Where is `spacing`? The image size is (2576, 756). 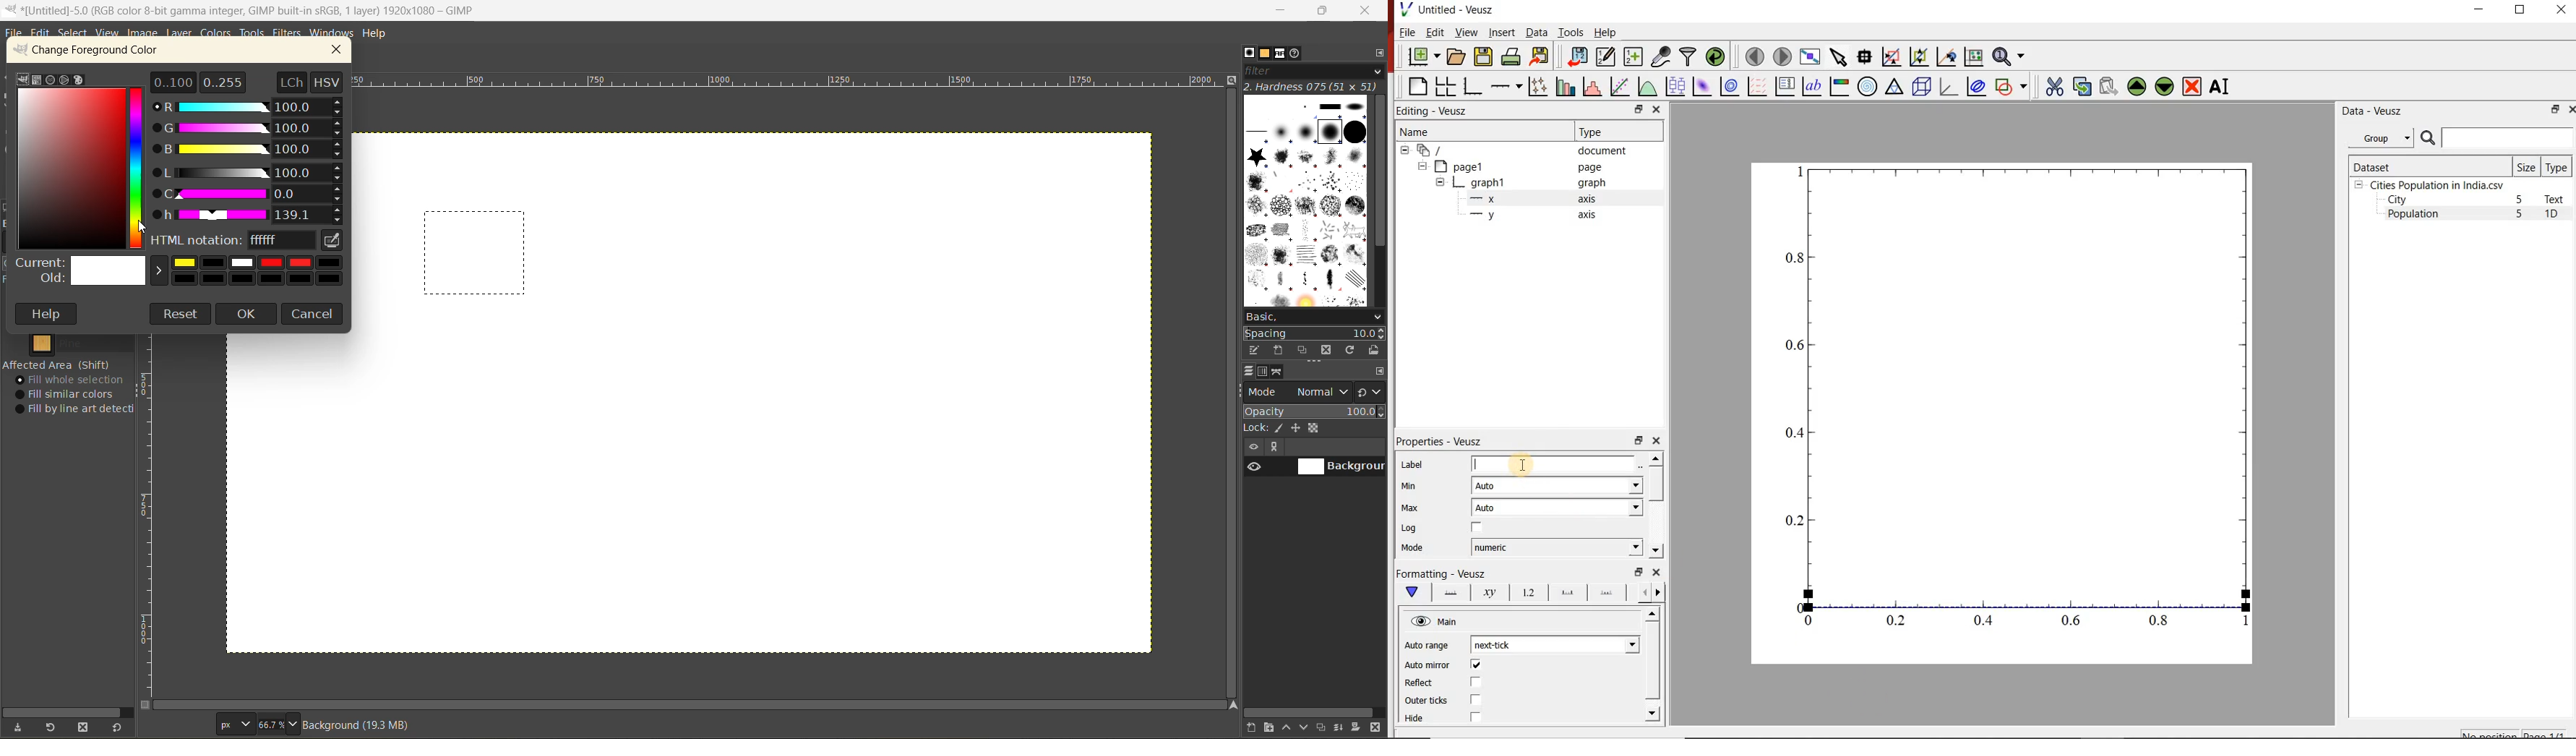 spacing is located at coordinates (1315, 332).